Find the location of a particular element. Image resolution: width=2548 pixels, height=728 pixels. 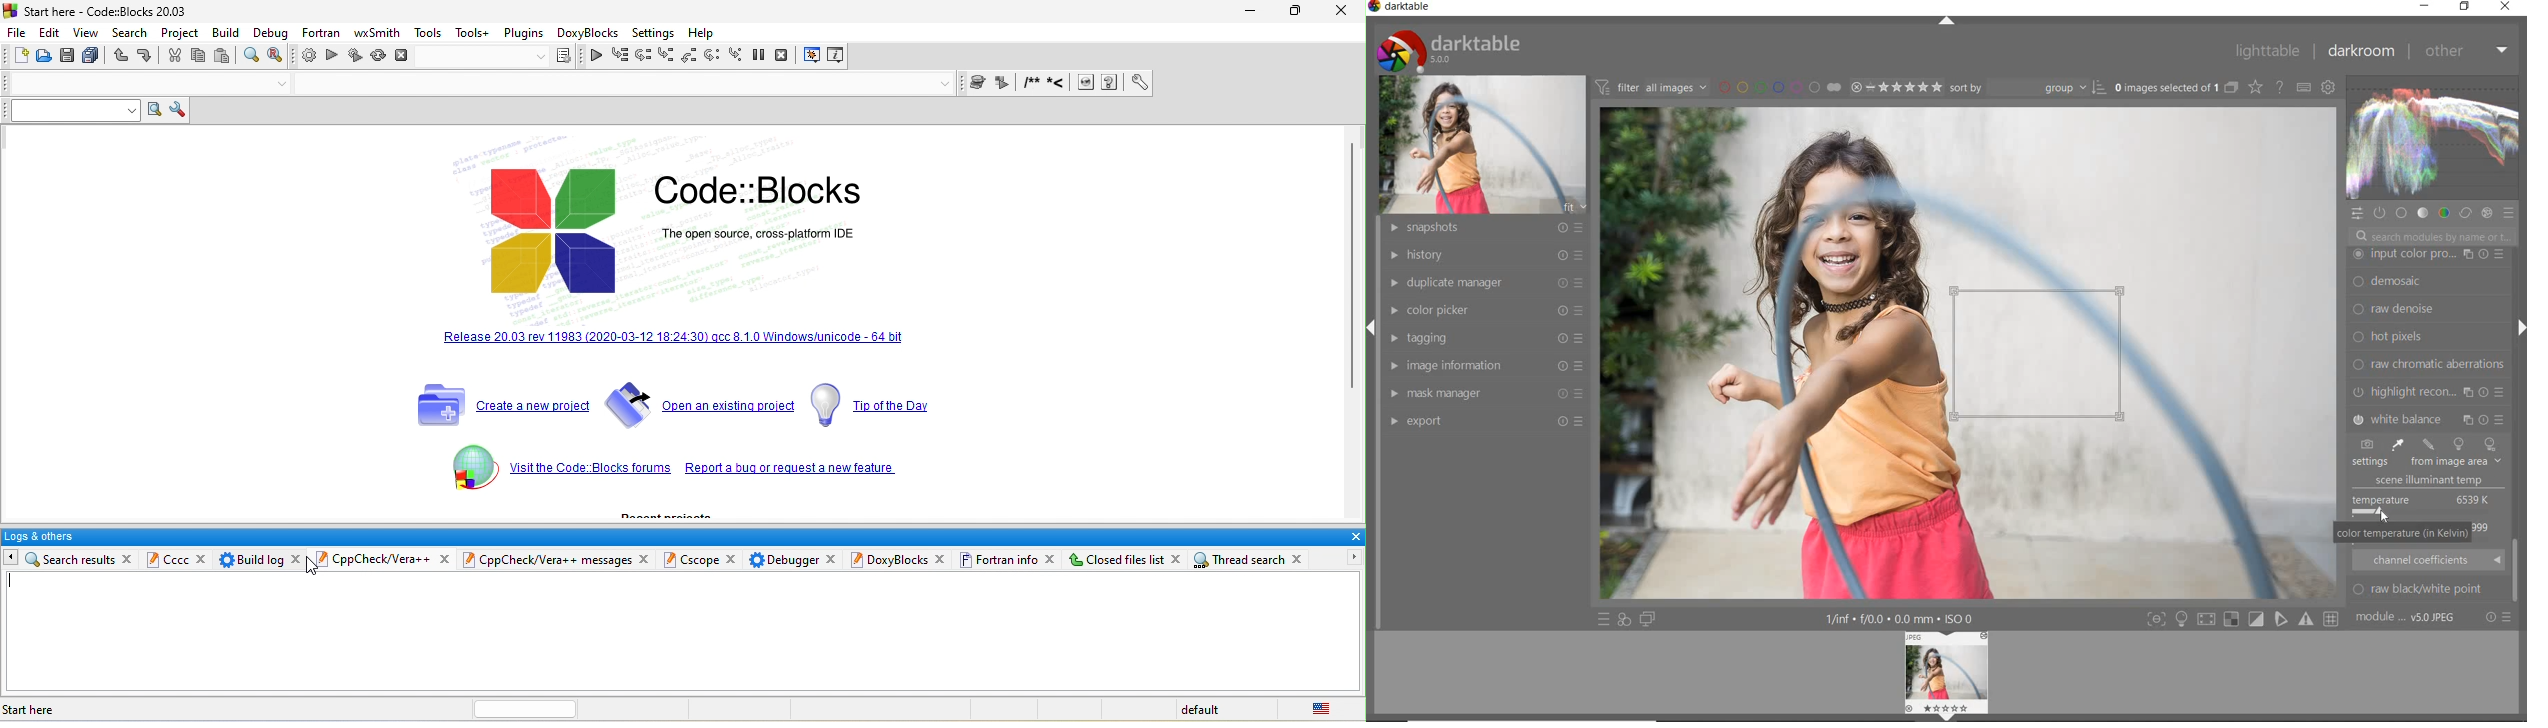

close  is located at coordinates (301, 561).